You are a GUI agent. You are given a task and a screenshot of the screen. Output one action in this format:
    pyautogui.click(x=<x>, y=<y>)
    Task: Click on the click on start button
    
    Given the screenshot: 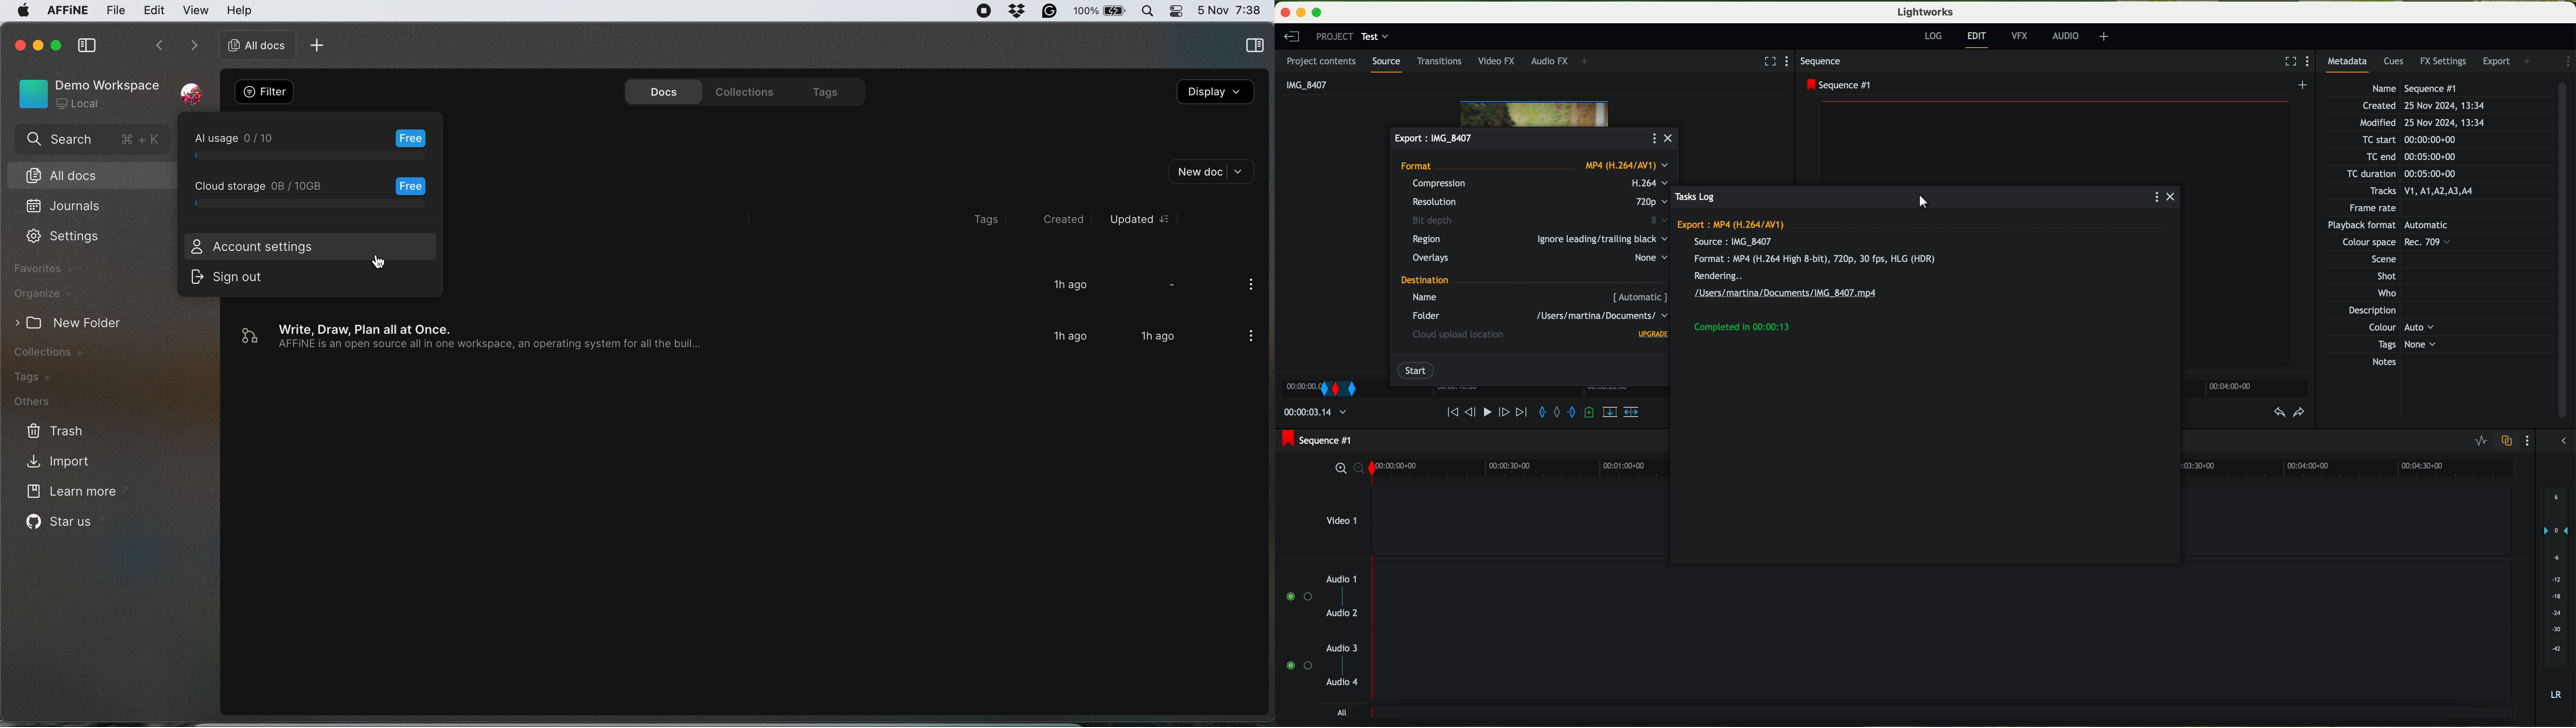 What is the action you would take?
    pyautogui.click(x=1418, y=368)
    